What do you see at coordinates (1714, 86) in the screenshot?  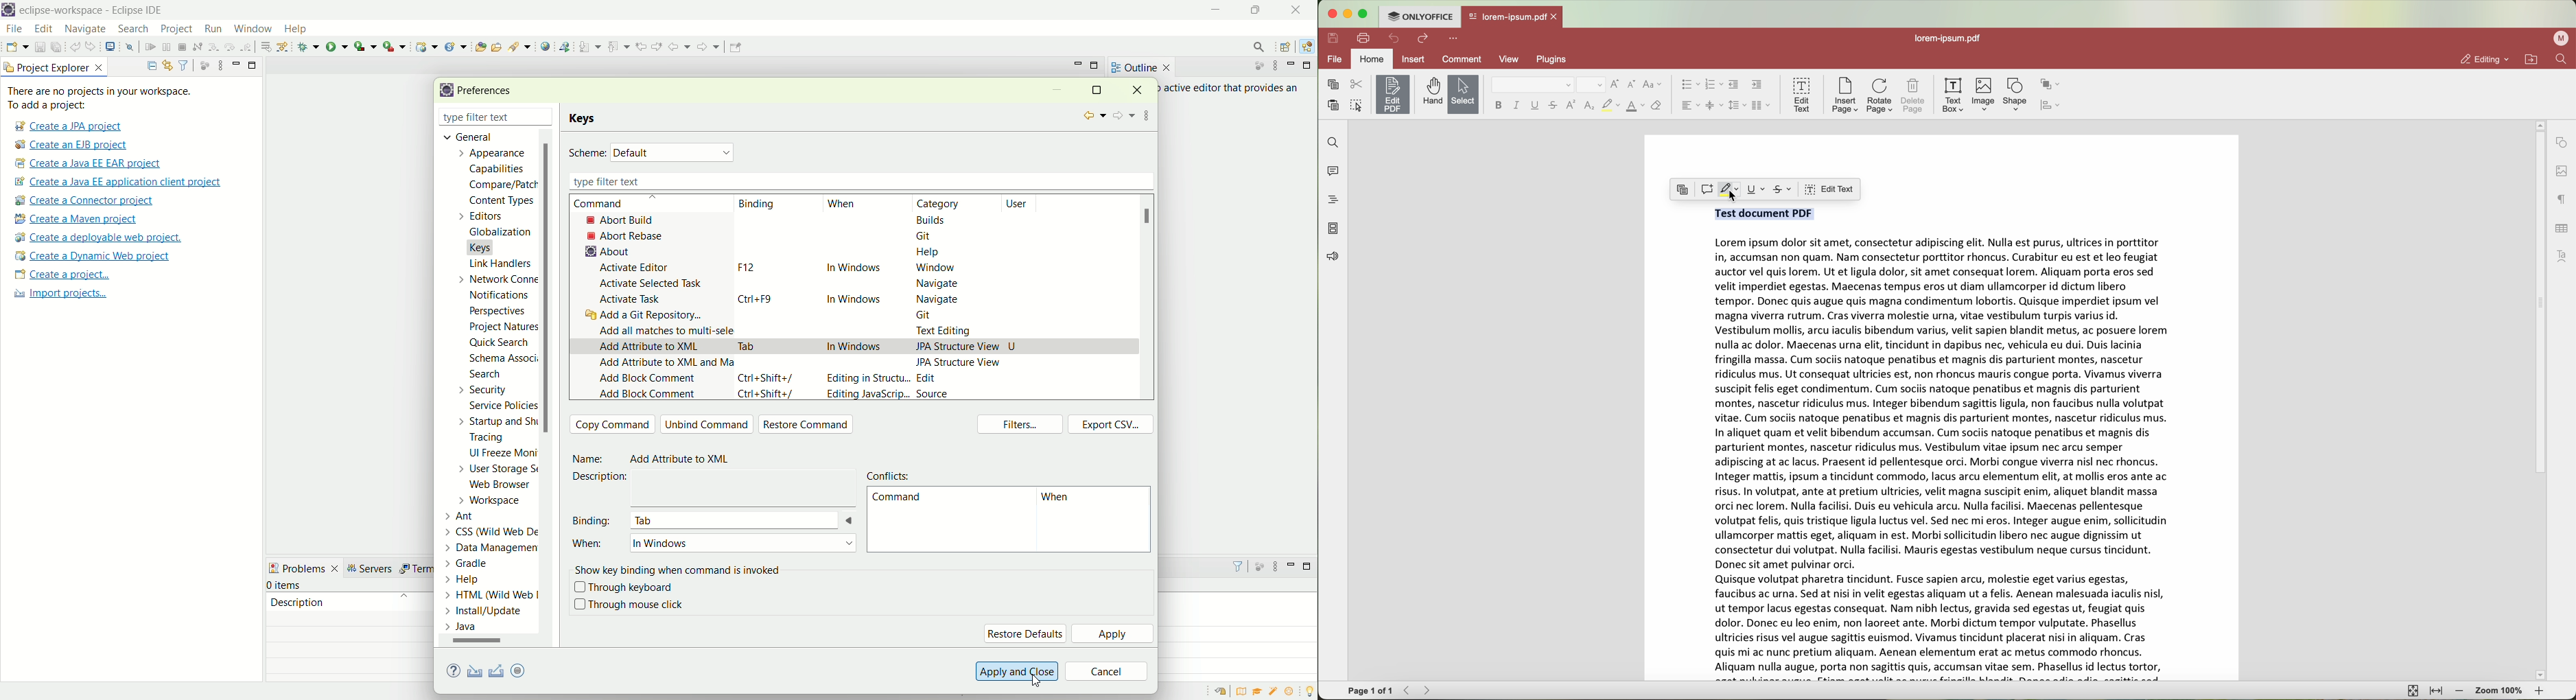 I see `numbered list` at bounding box center [1714, 86].